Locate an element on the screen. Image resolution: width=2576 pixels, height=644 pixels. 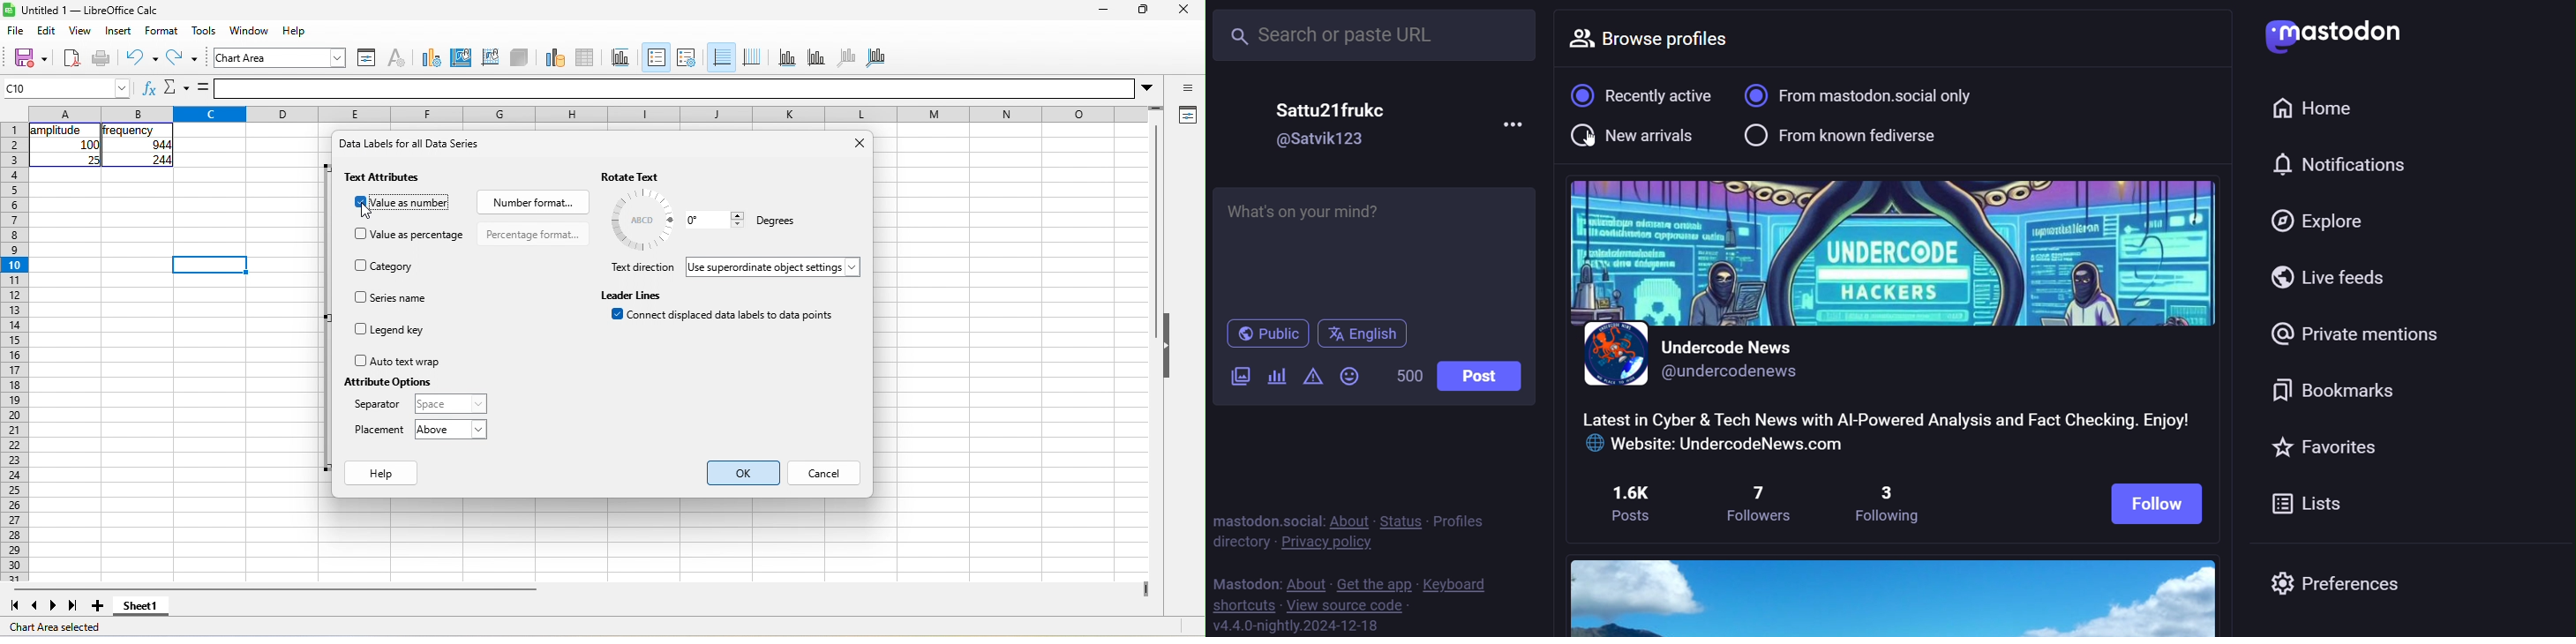
vertical scroll bar is located at coordinates (1154, 234).